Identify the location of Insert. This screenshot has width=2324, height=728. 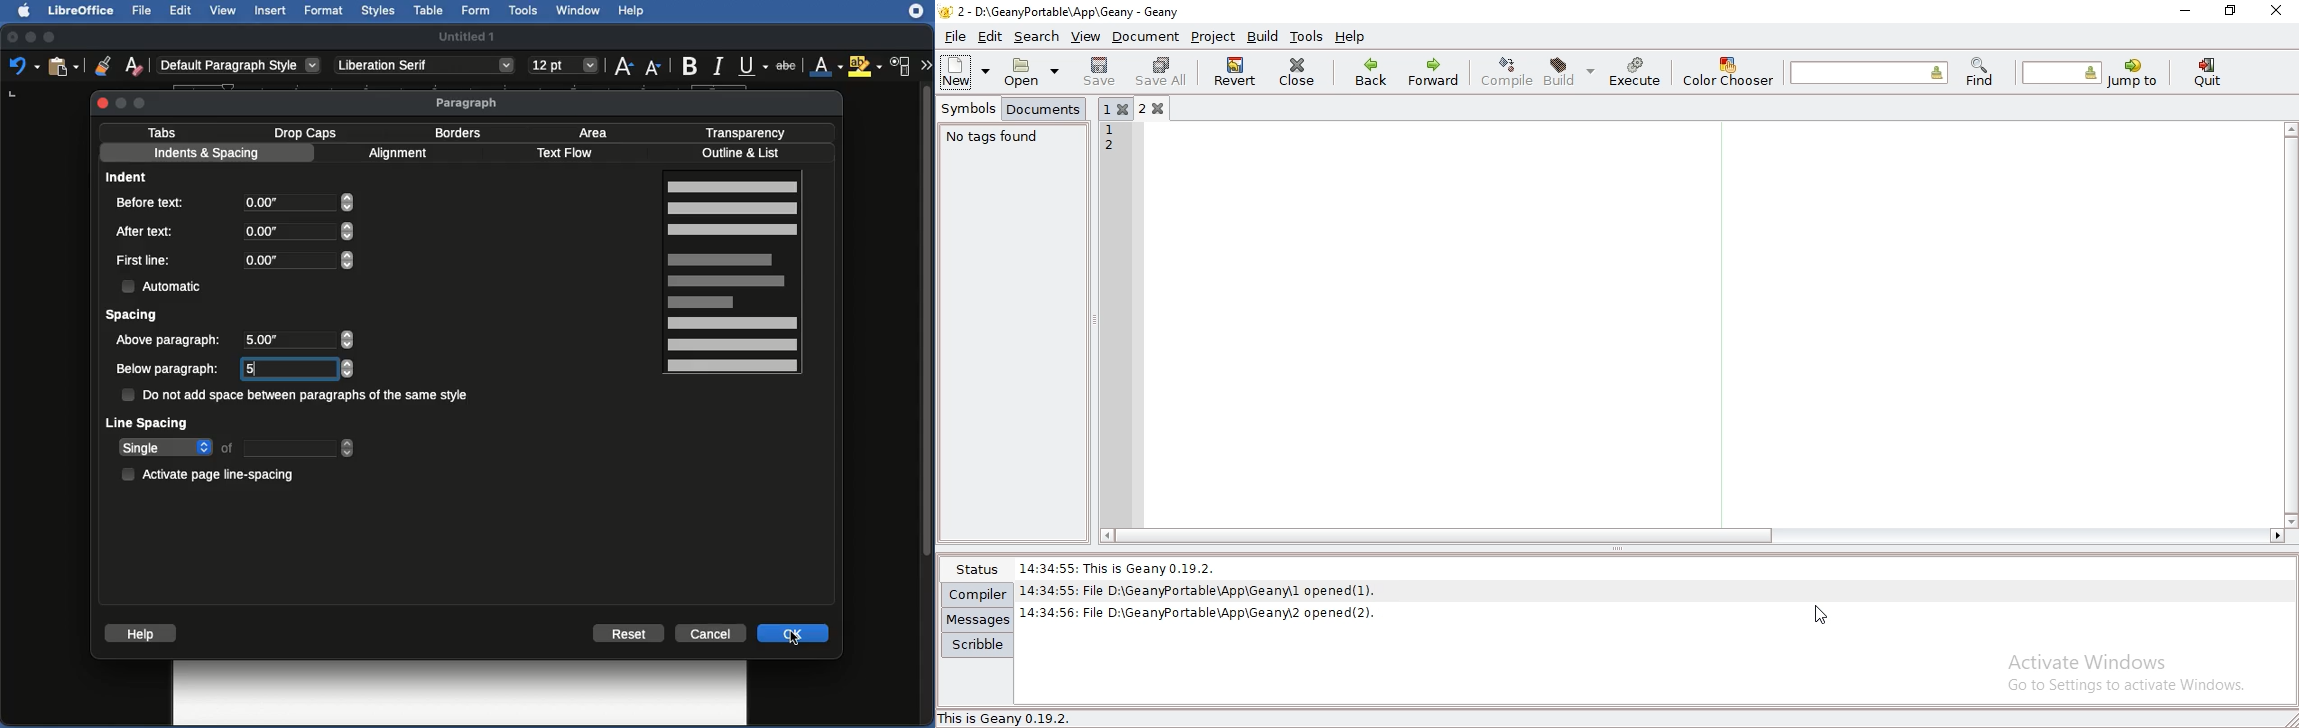
(270, 10).